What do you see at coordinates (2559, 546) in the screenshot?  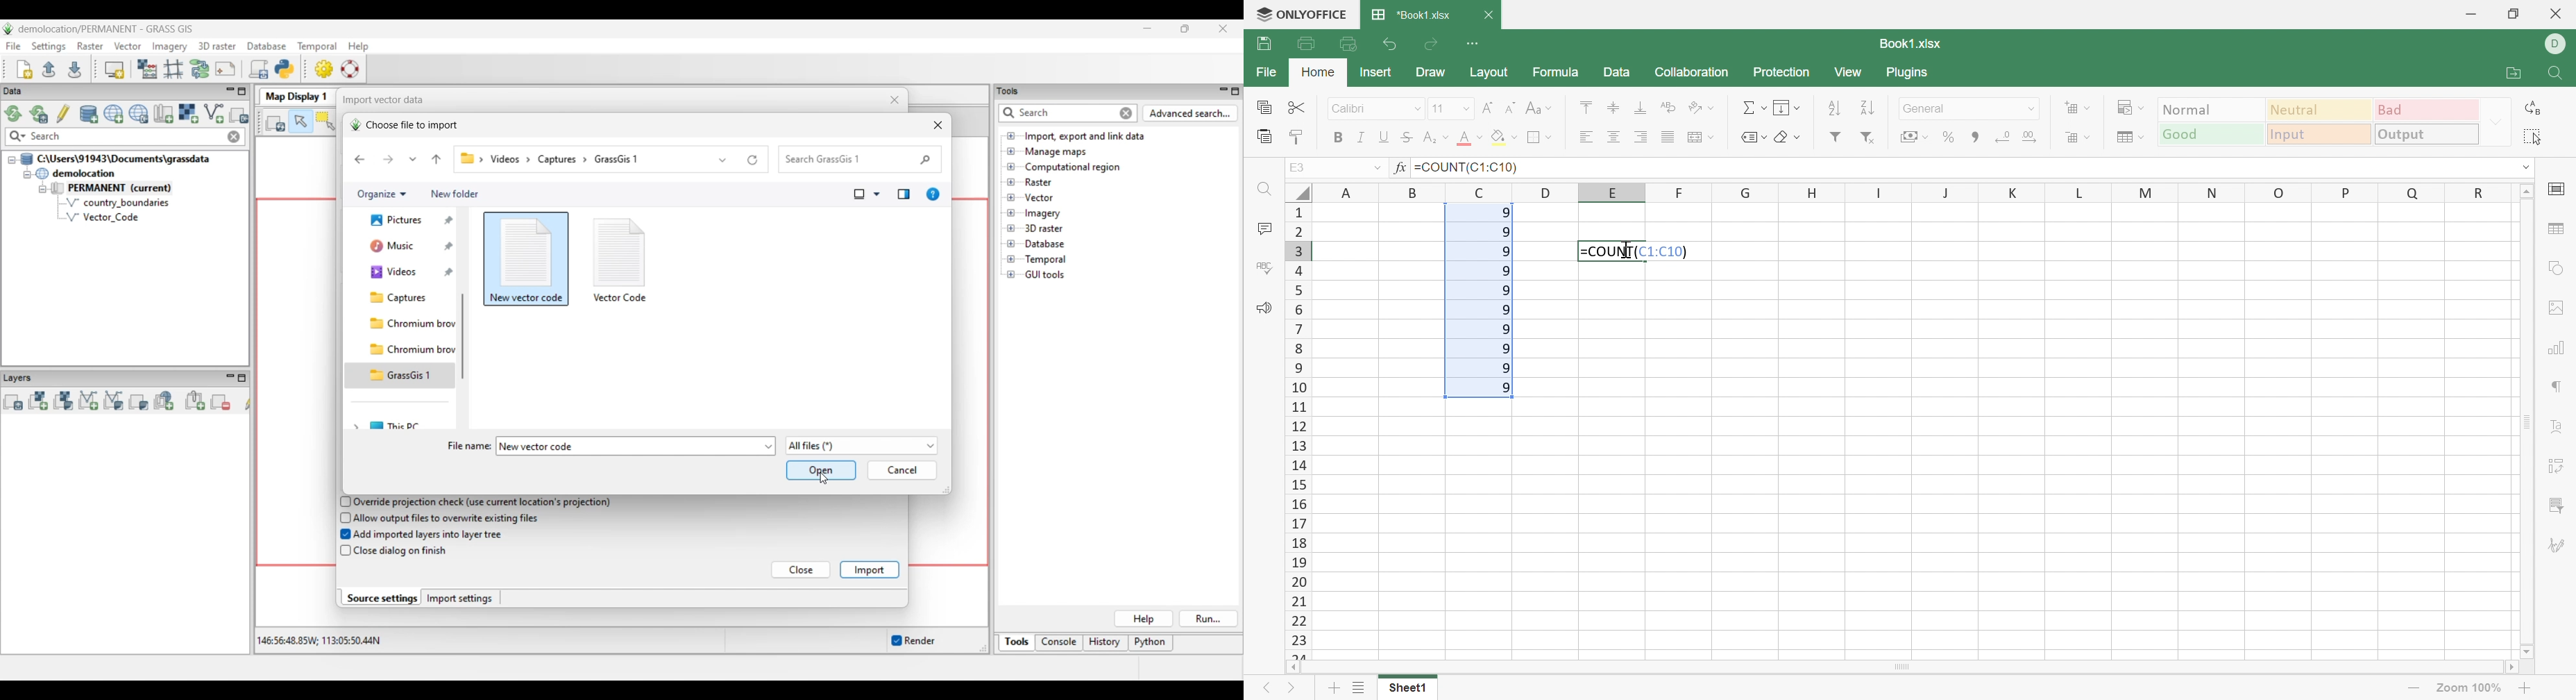 I see `Signature settings` at bounding box center [2559, 546].